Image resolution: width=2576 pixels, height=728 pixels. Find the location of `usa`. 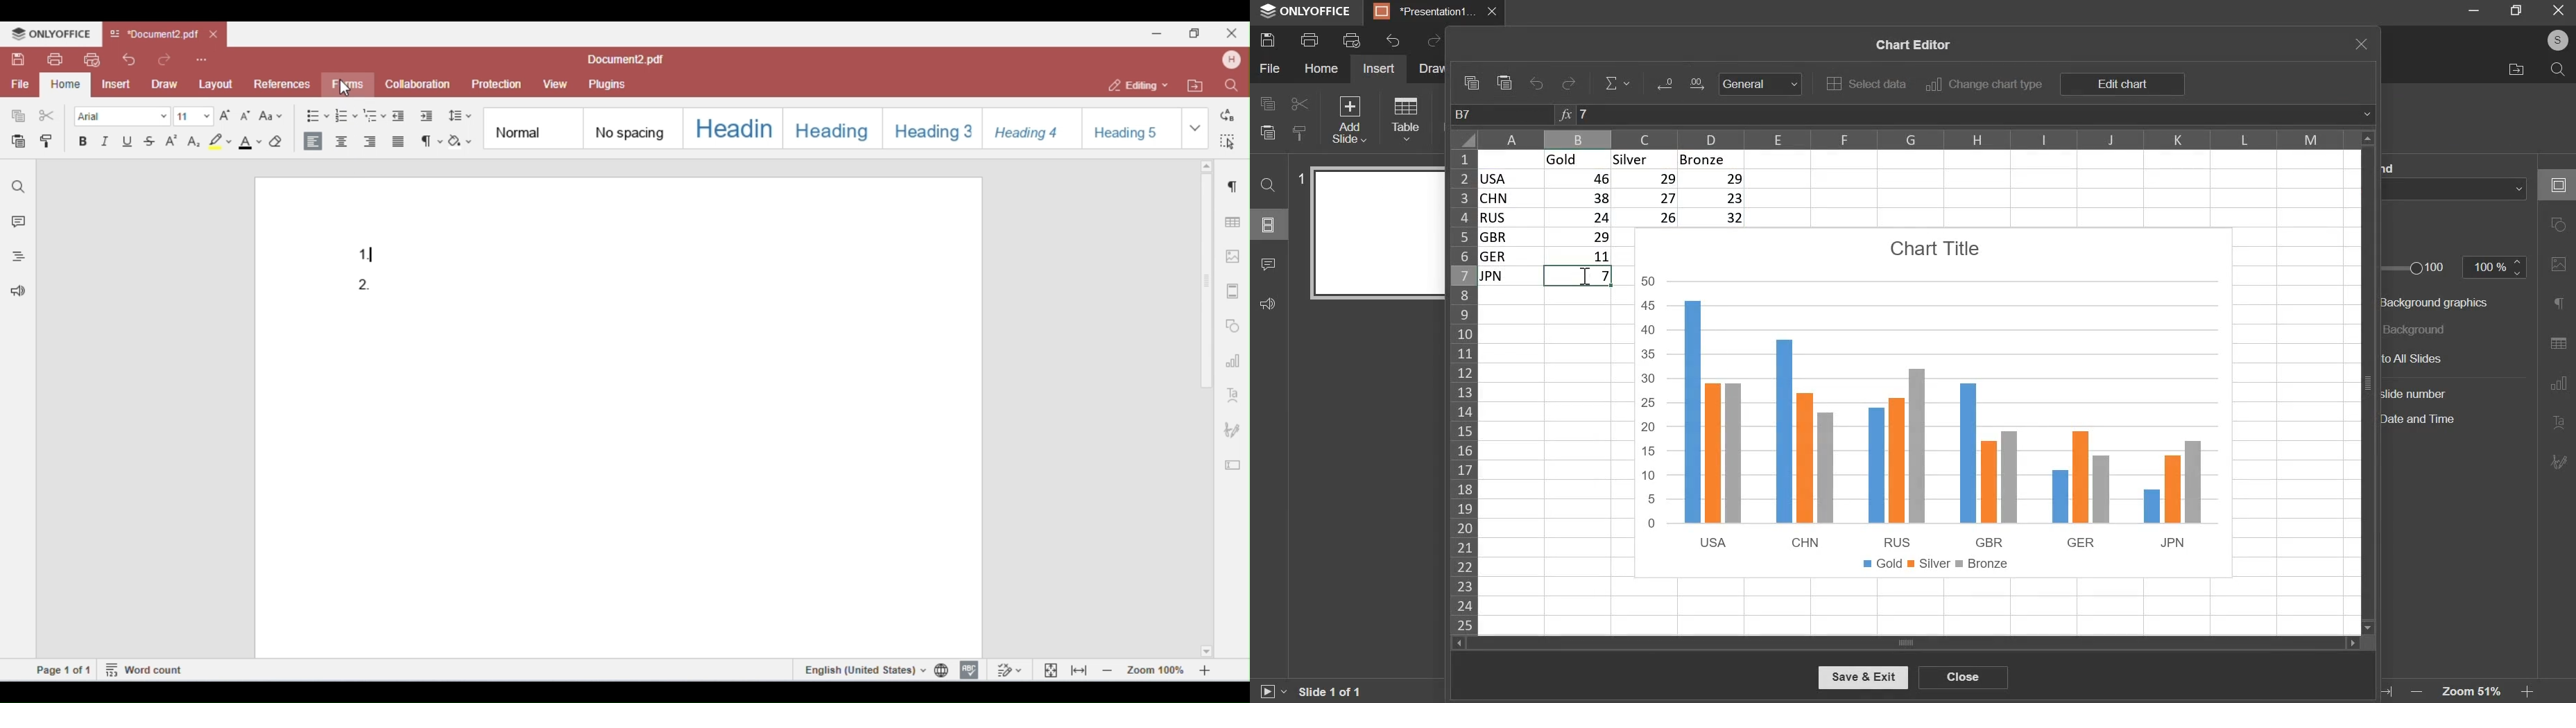

usa is located at coordinates (1511, 179).